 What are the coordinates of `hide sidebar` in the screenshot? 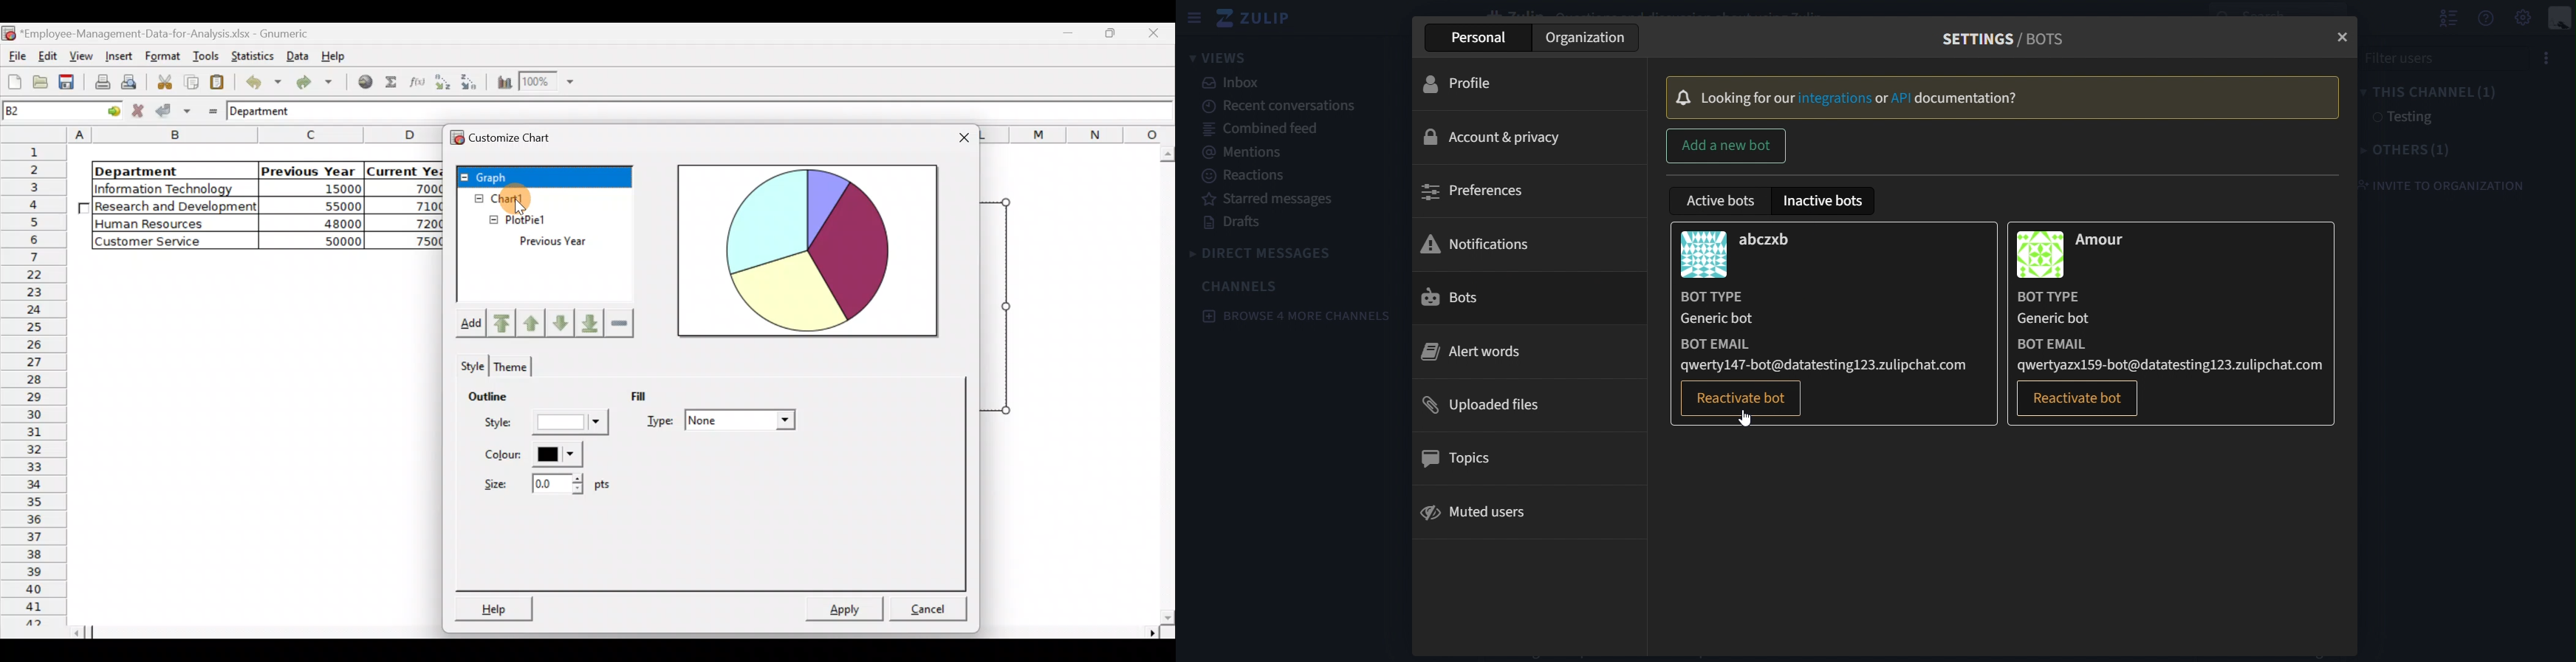 It's located at (1191, 20).